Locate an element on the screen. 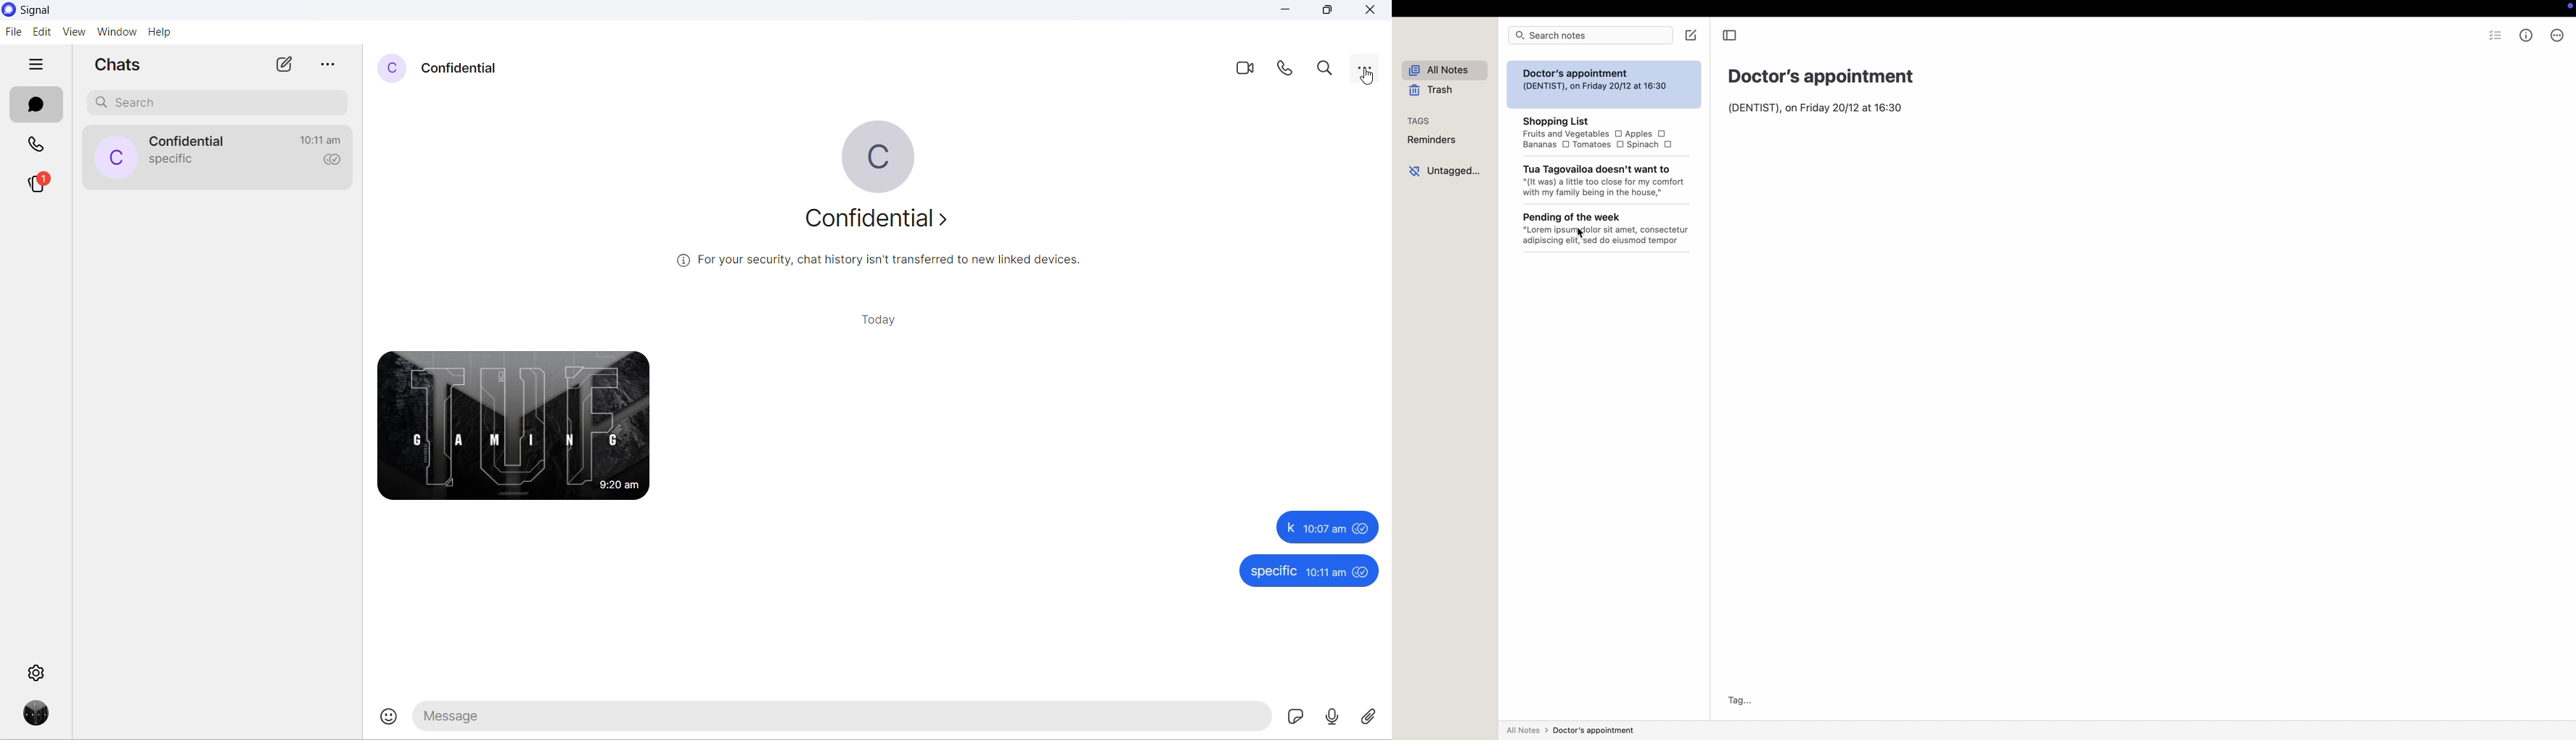  chats is located at coordinates (36, 106).